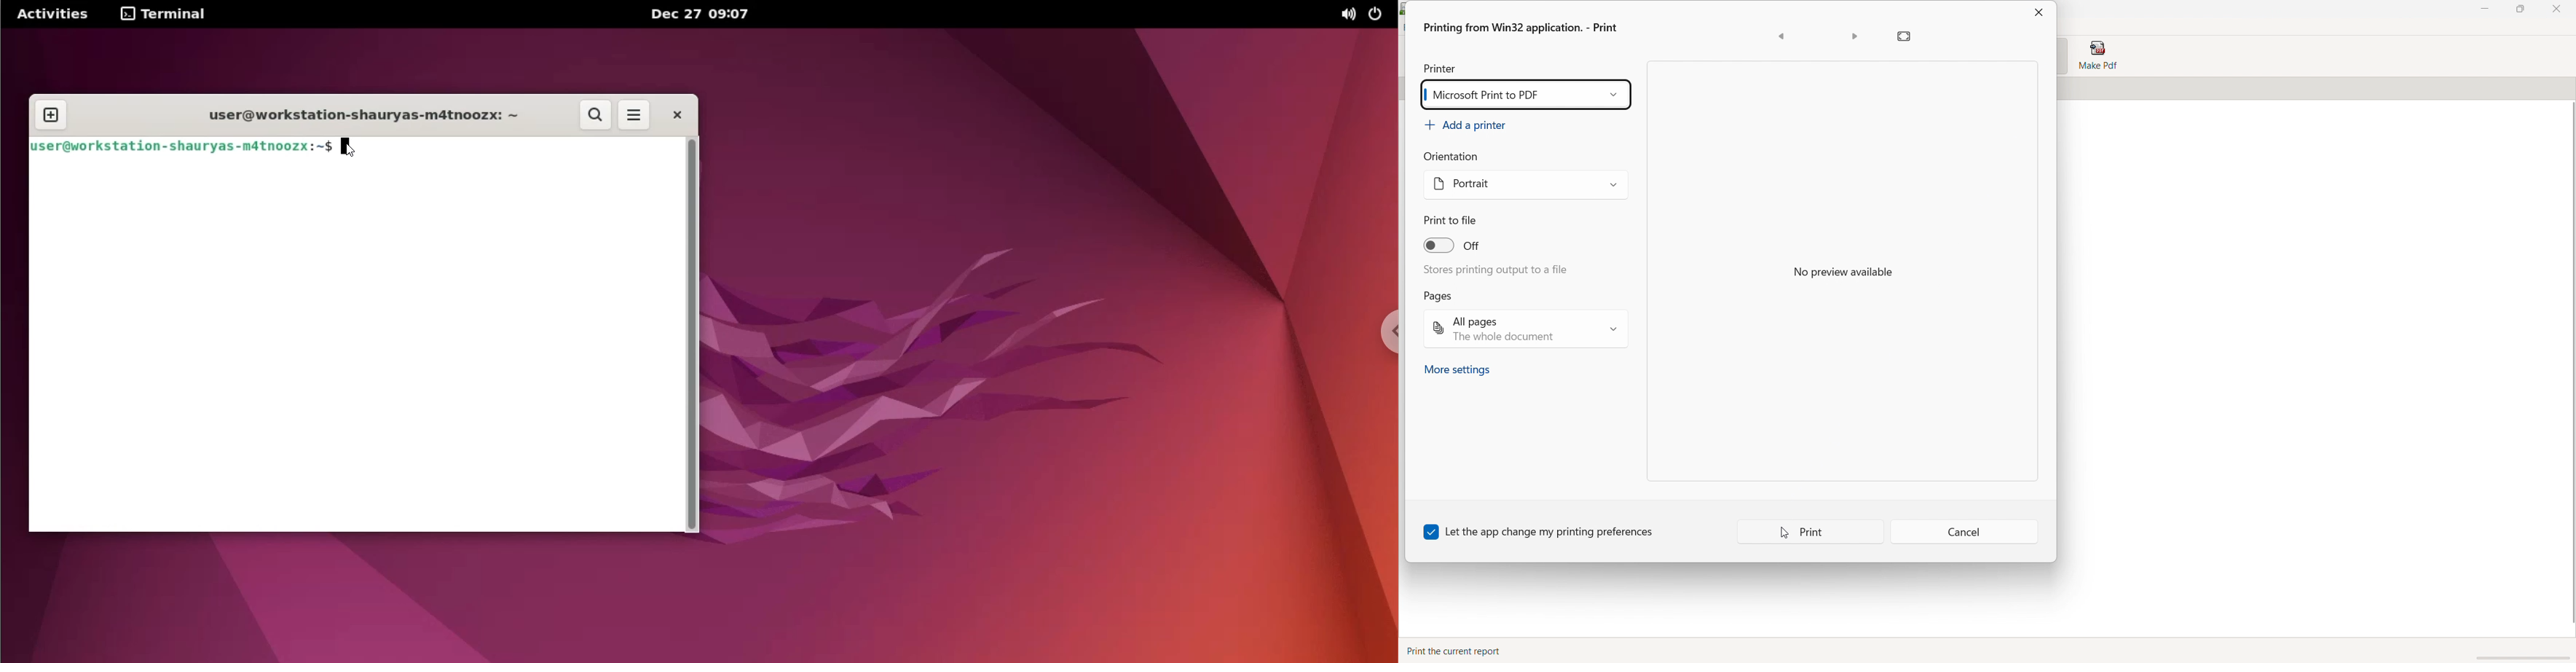 This screenshot has width=2576, height=672. I want to click on mouse pointer, so click(349, 150).